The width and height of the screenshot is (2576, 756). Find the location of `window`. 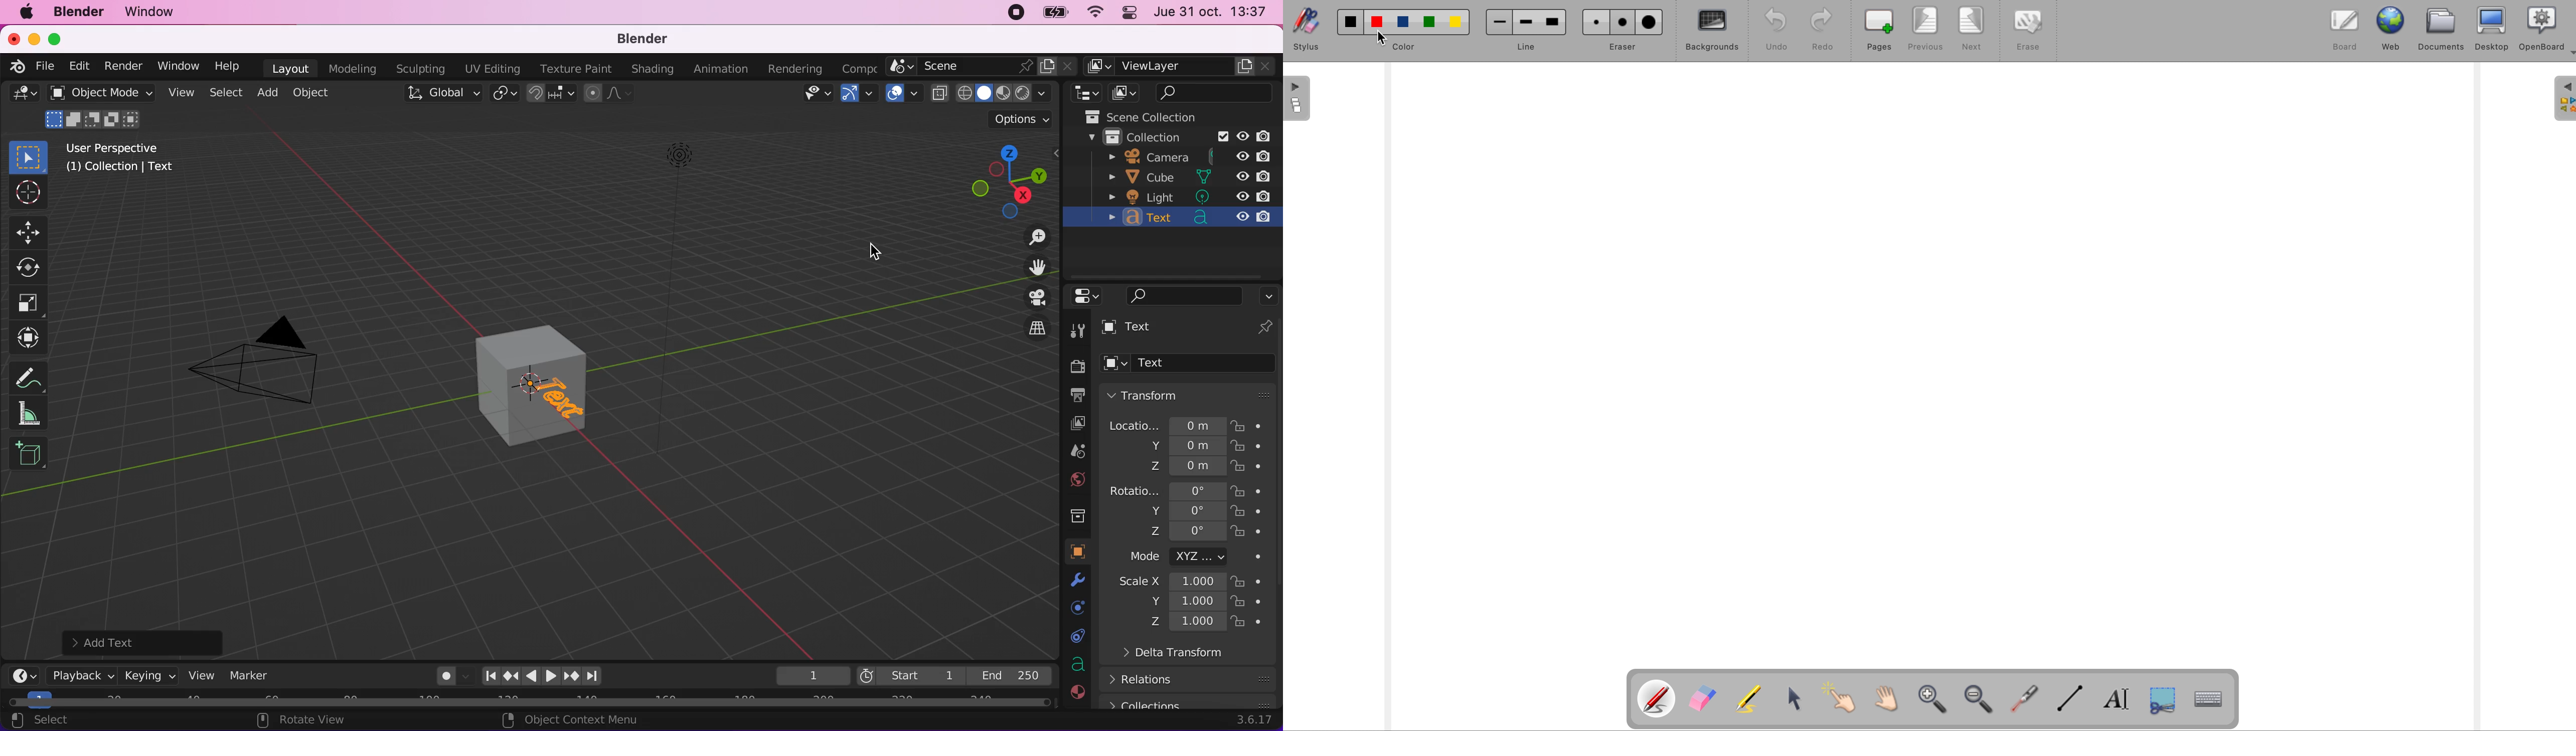

window is located at coordinates (177, 64).